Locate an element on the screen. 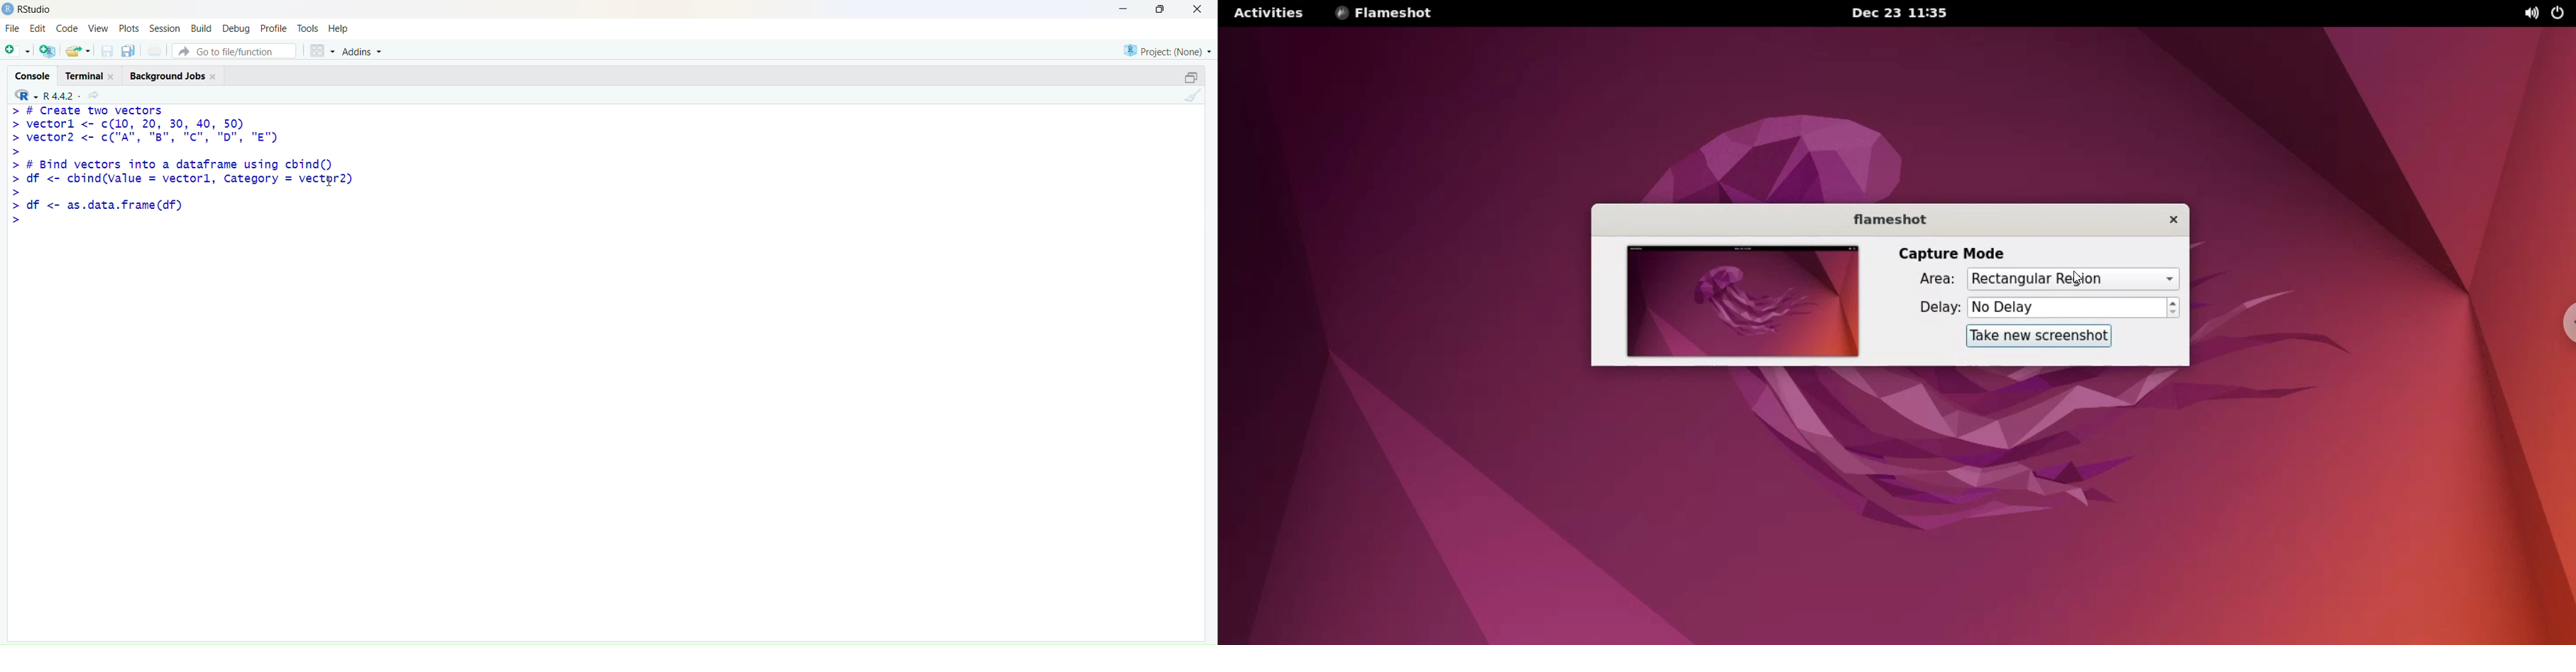 The height and width of the screenshot is (672, 2576). Console is located at coordinates (31, 74).